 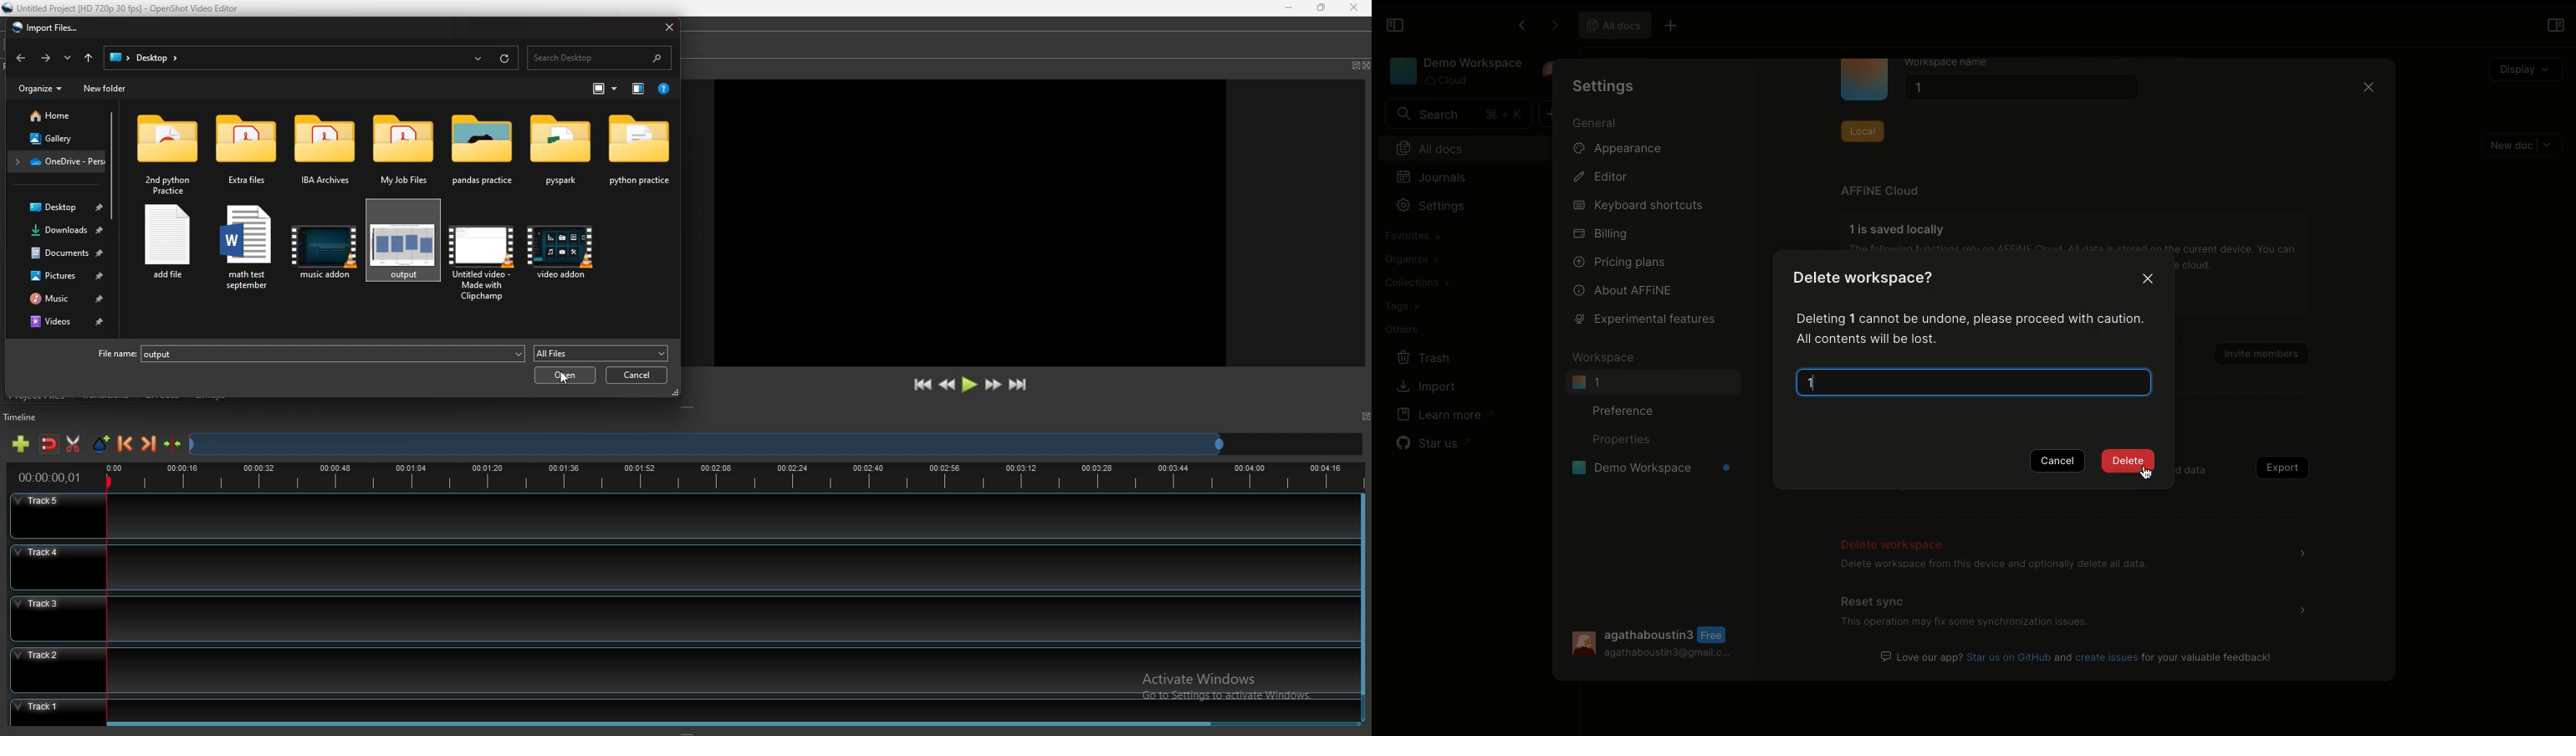 I want to click on folder, so click(x=326, y=153).